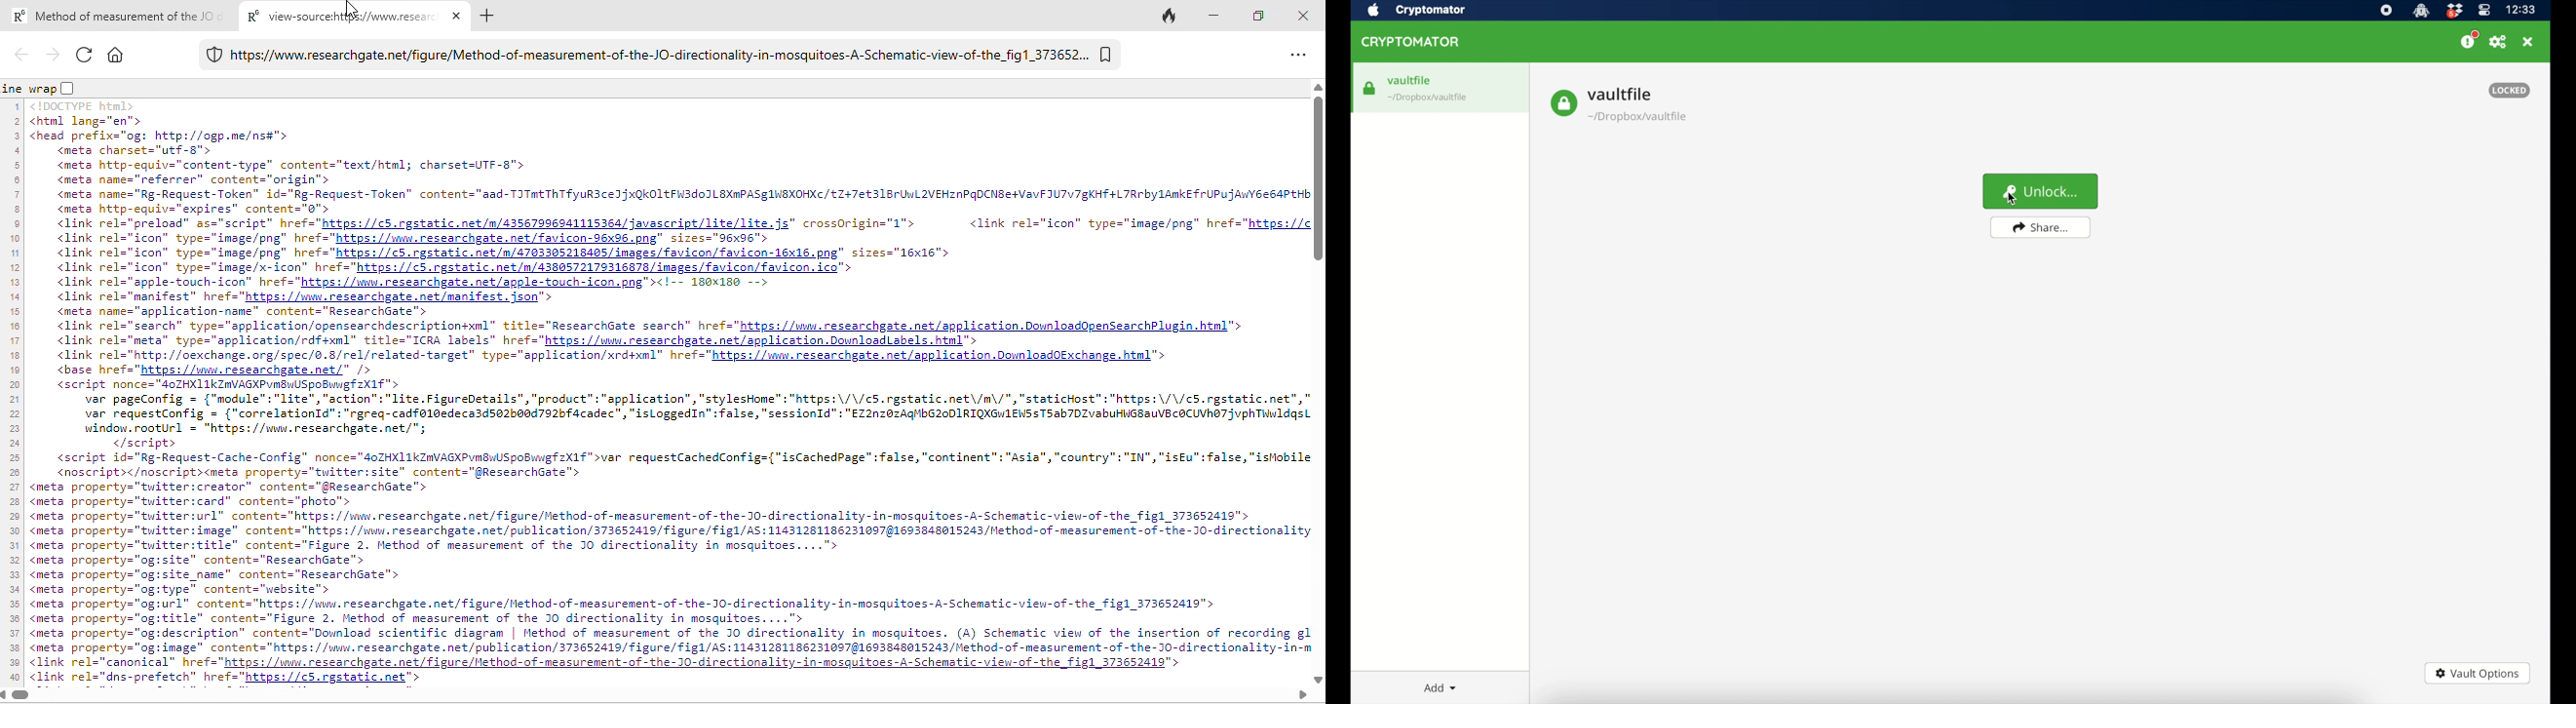 Image resolution: width=2576 pixels, height=728 pixels. What do you see at coordinates (2478, 673) in the screenshot?
I see `vault options` at bounding box center [2478, 673].